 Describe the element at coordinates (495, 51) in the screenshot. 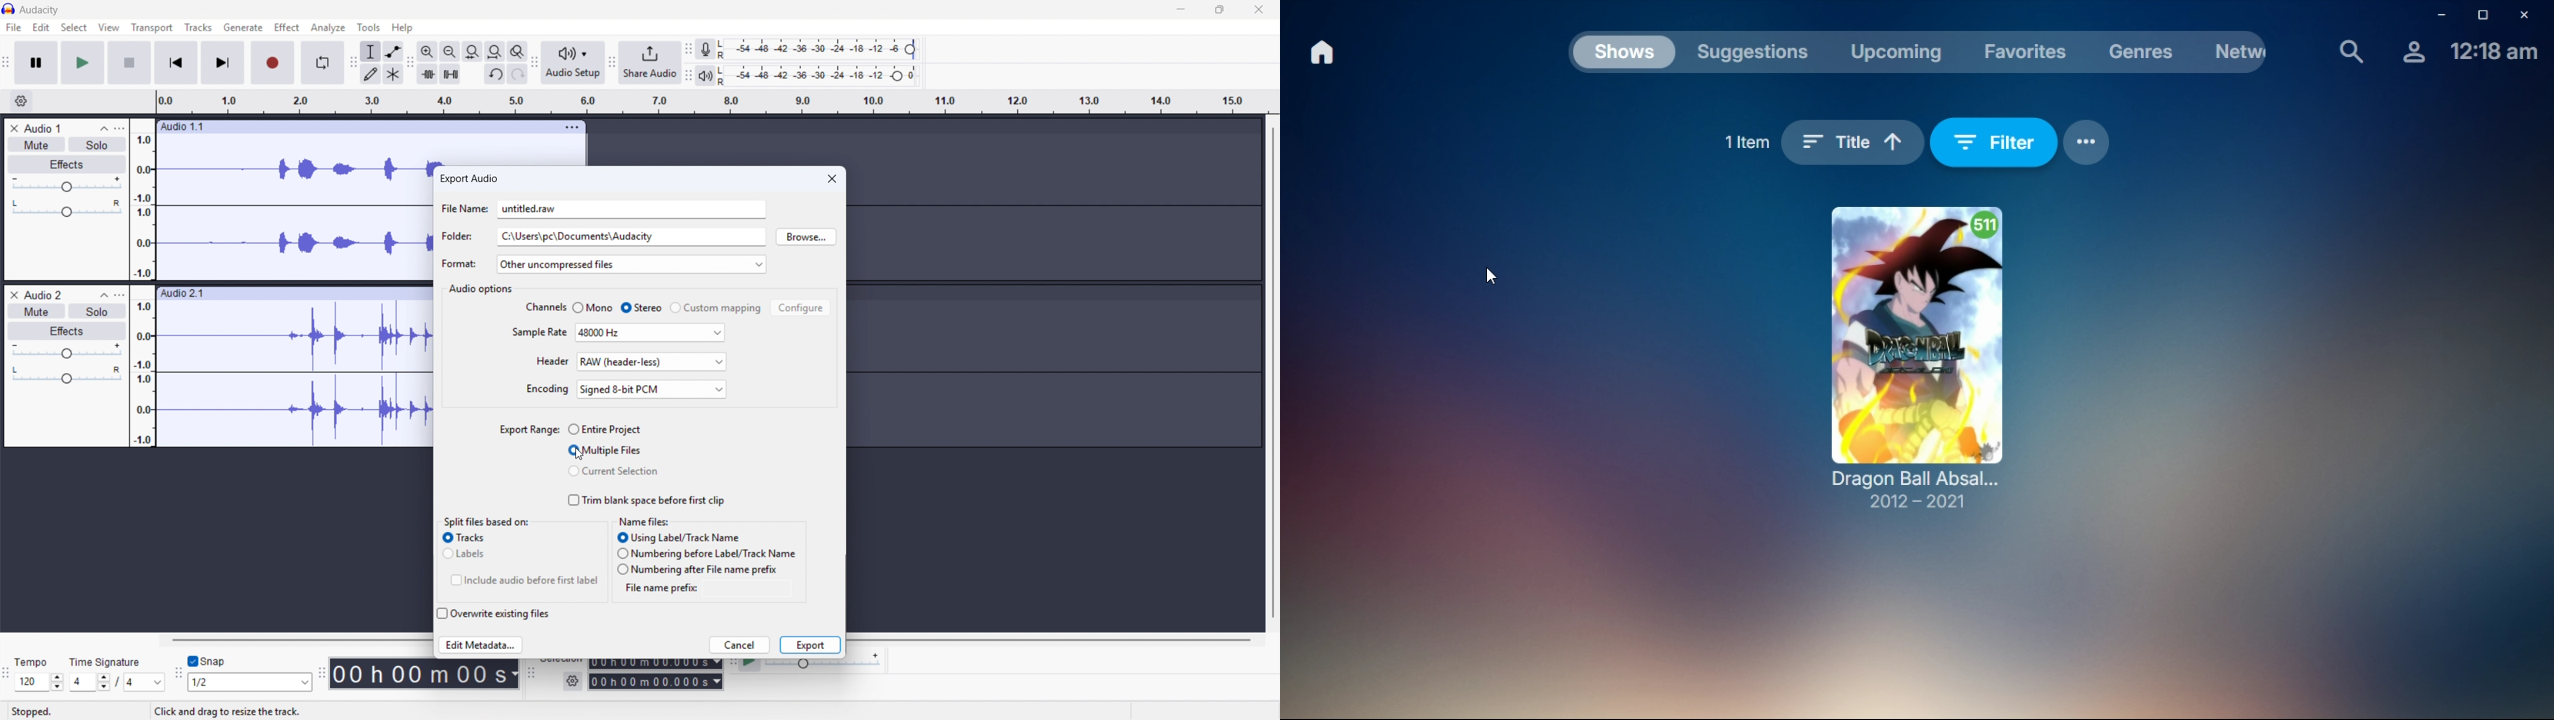

I see `fit project to width` at that location.